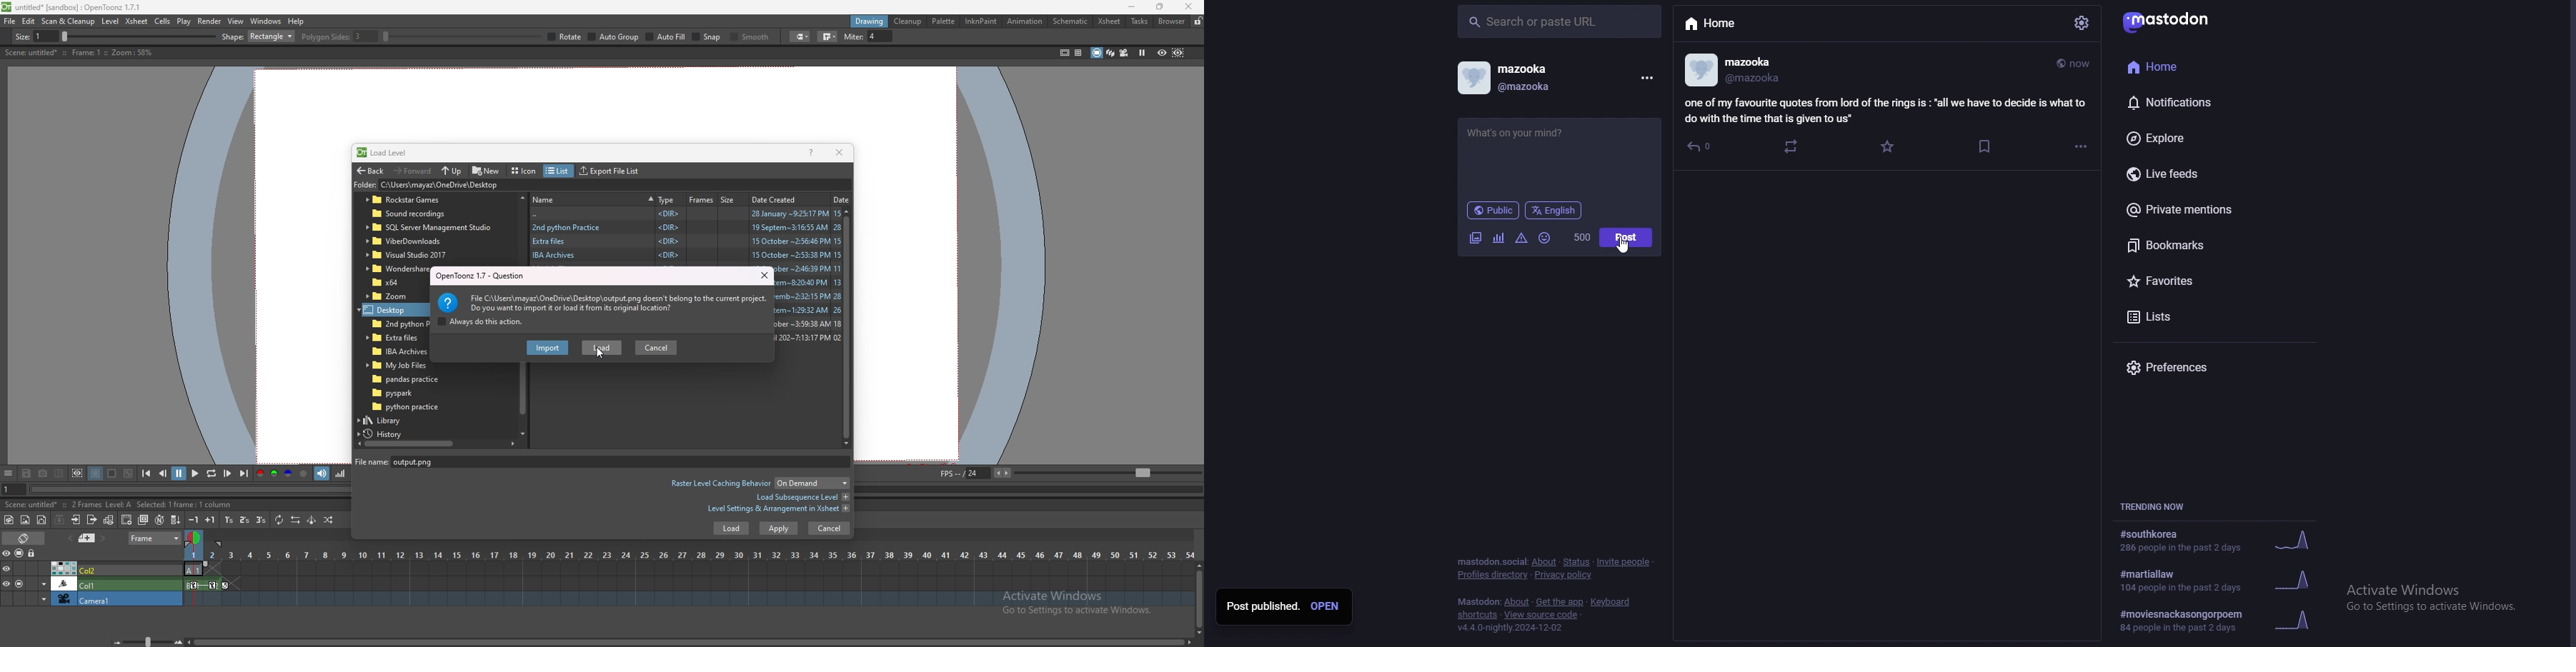 The image size is (2576, 672). What do you see at coordinates (322, 473) in the screenshot?
I see `soundtrack` at bounding box center [322, 473].